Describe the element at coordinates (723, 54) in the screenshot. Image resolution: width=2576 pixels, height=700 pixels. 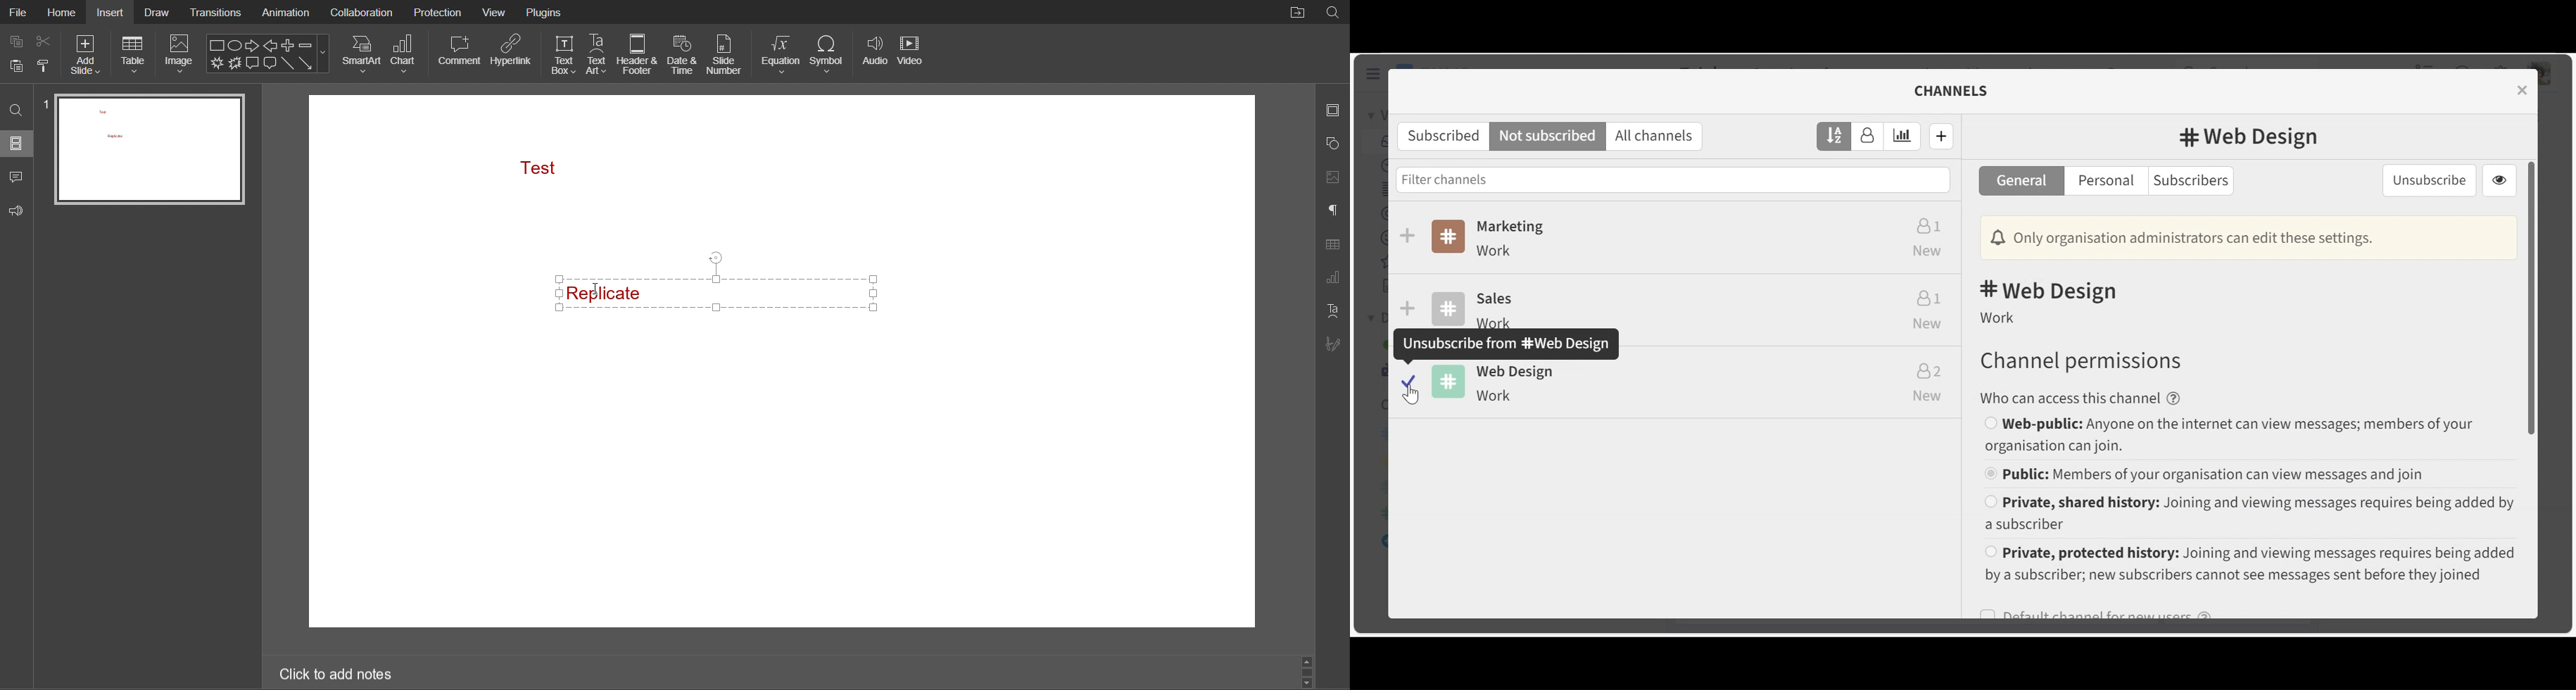
I see `Slide Number` at that location.